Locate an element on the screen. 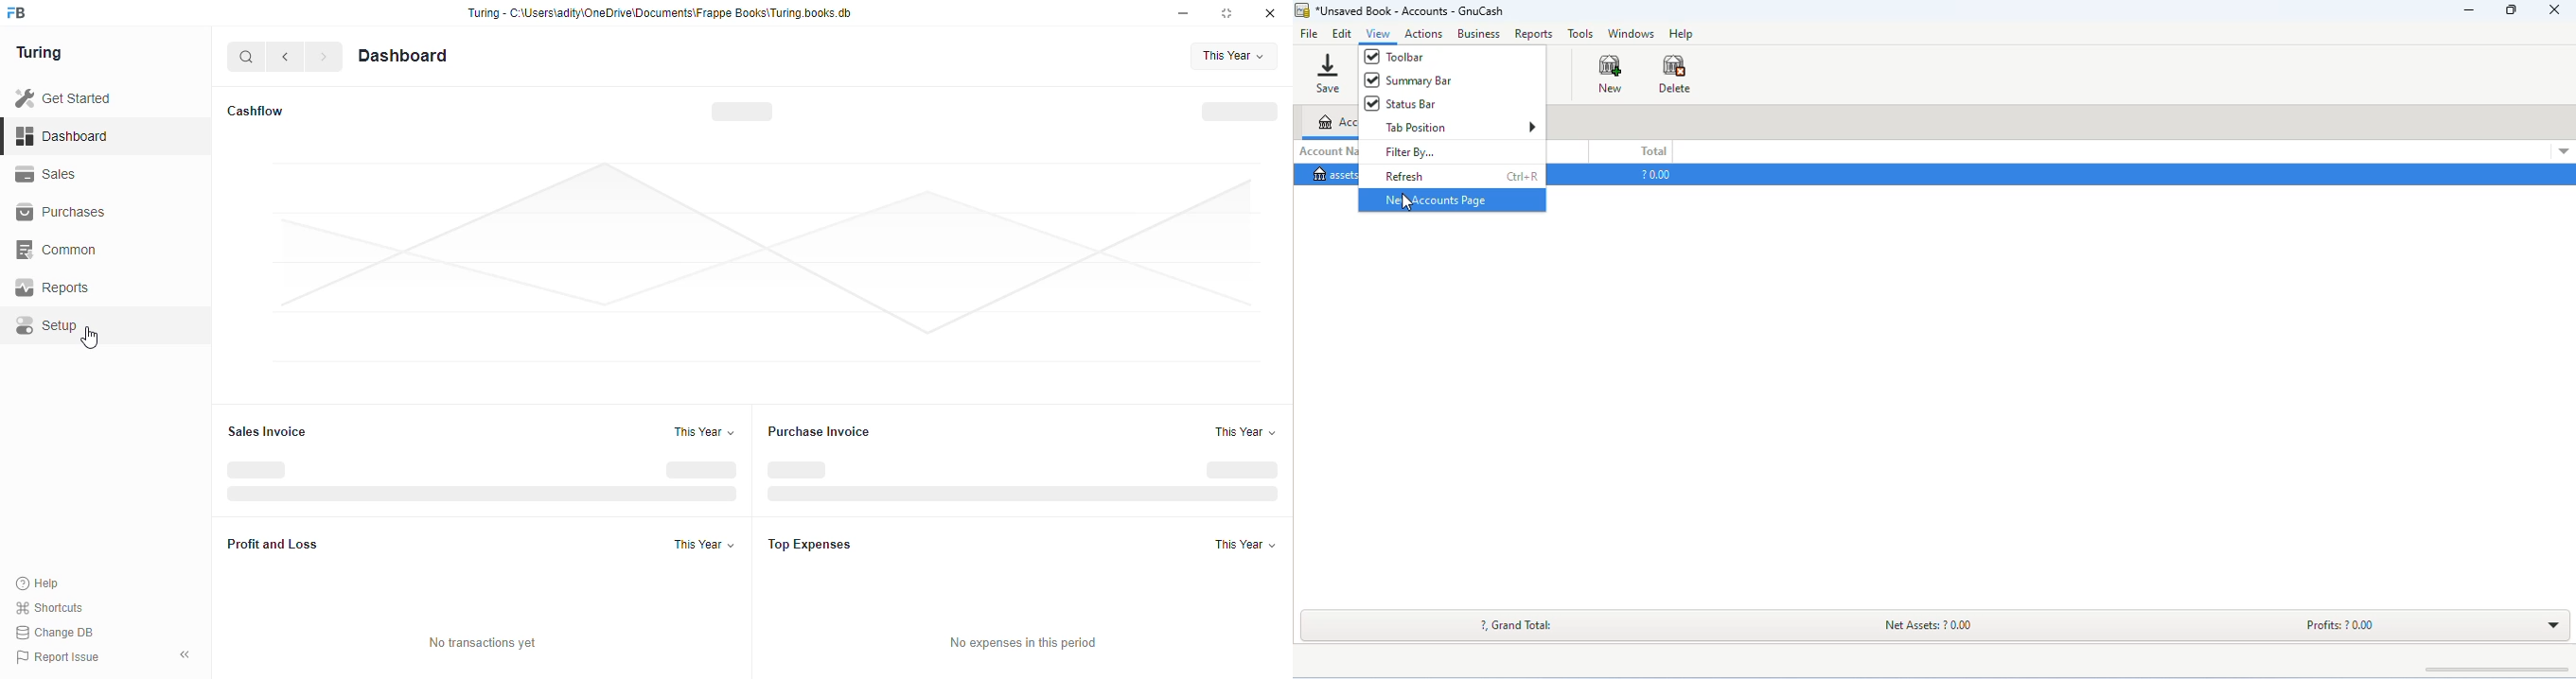  Get Started is located at coordinates (63, 96).